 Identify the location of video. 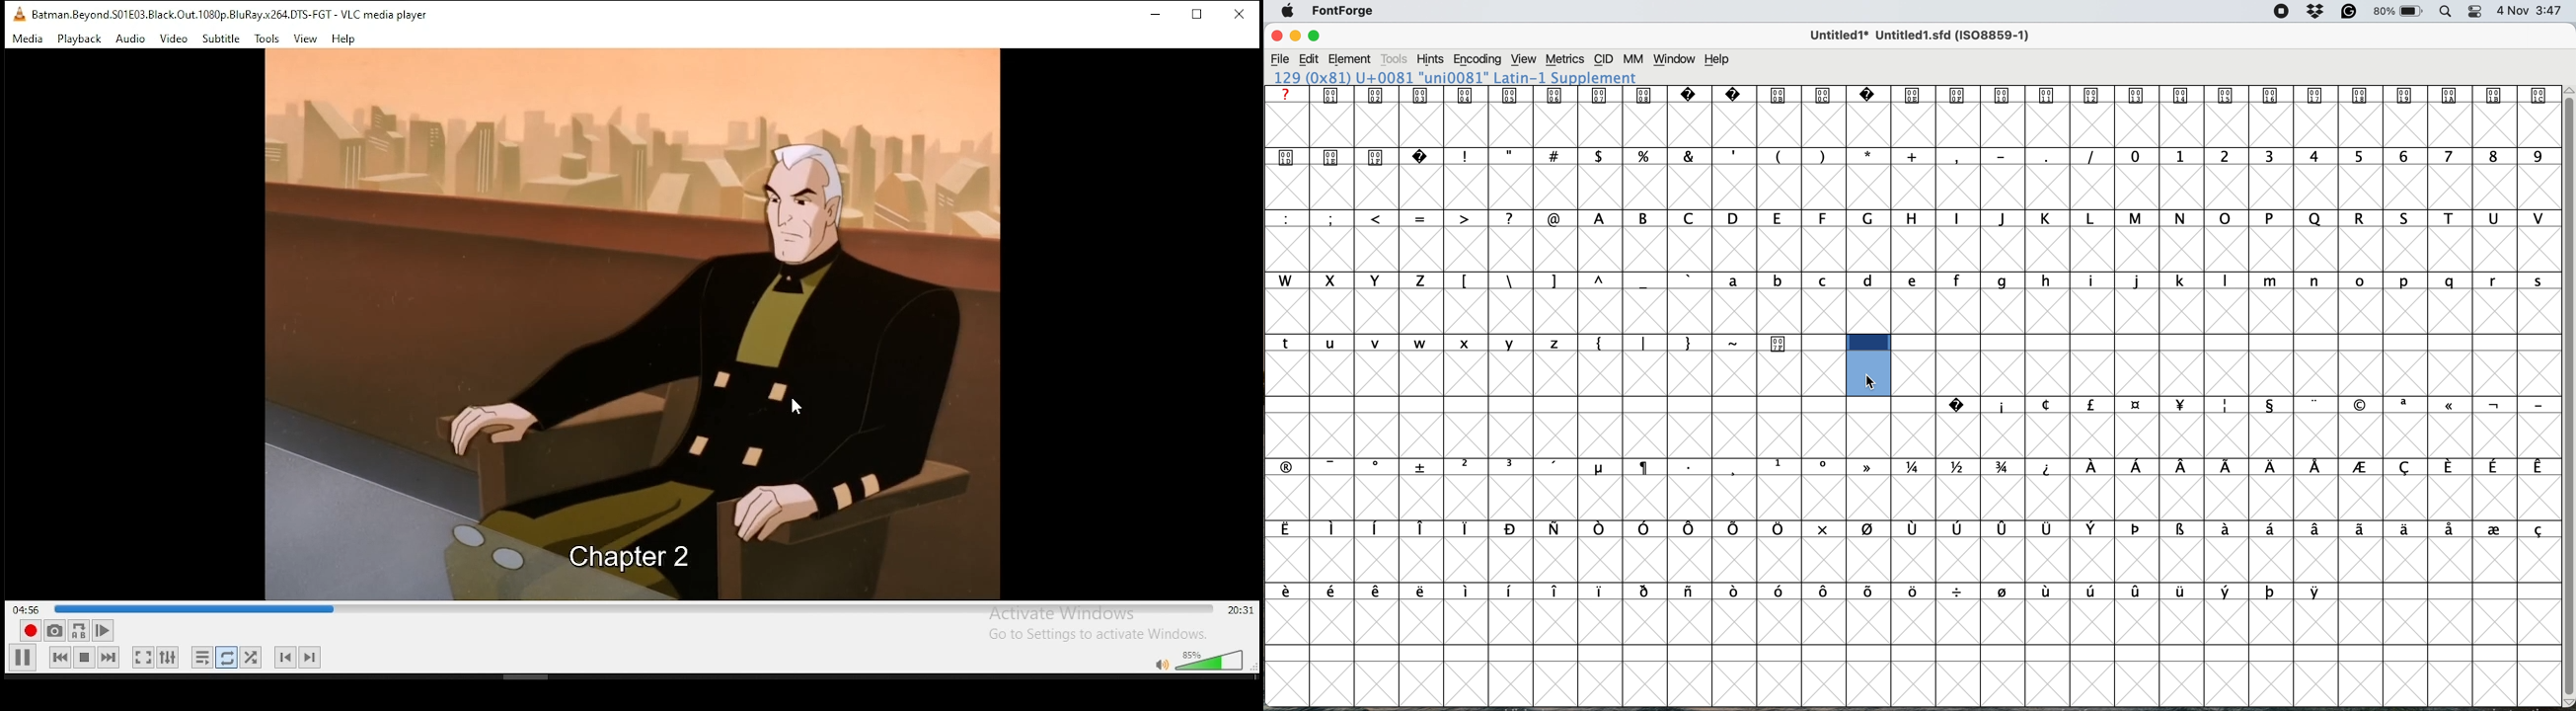
(634, 288).